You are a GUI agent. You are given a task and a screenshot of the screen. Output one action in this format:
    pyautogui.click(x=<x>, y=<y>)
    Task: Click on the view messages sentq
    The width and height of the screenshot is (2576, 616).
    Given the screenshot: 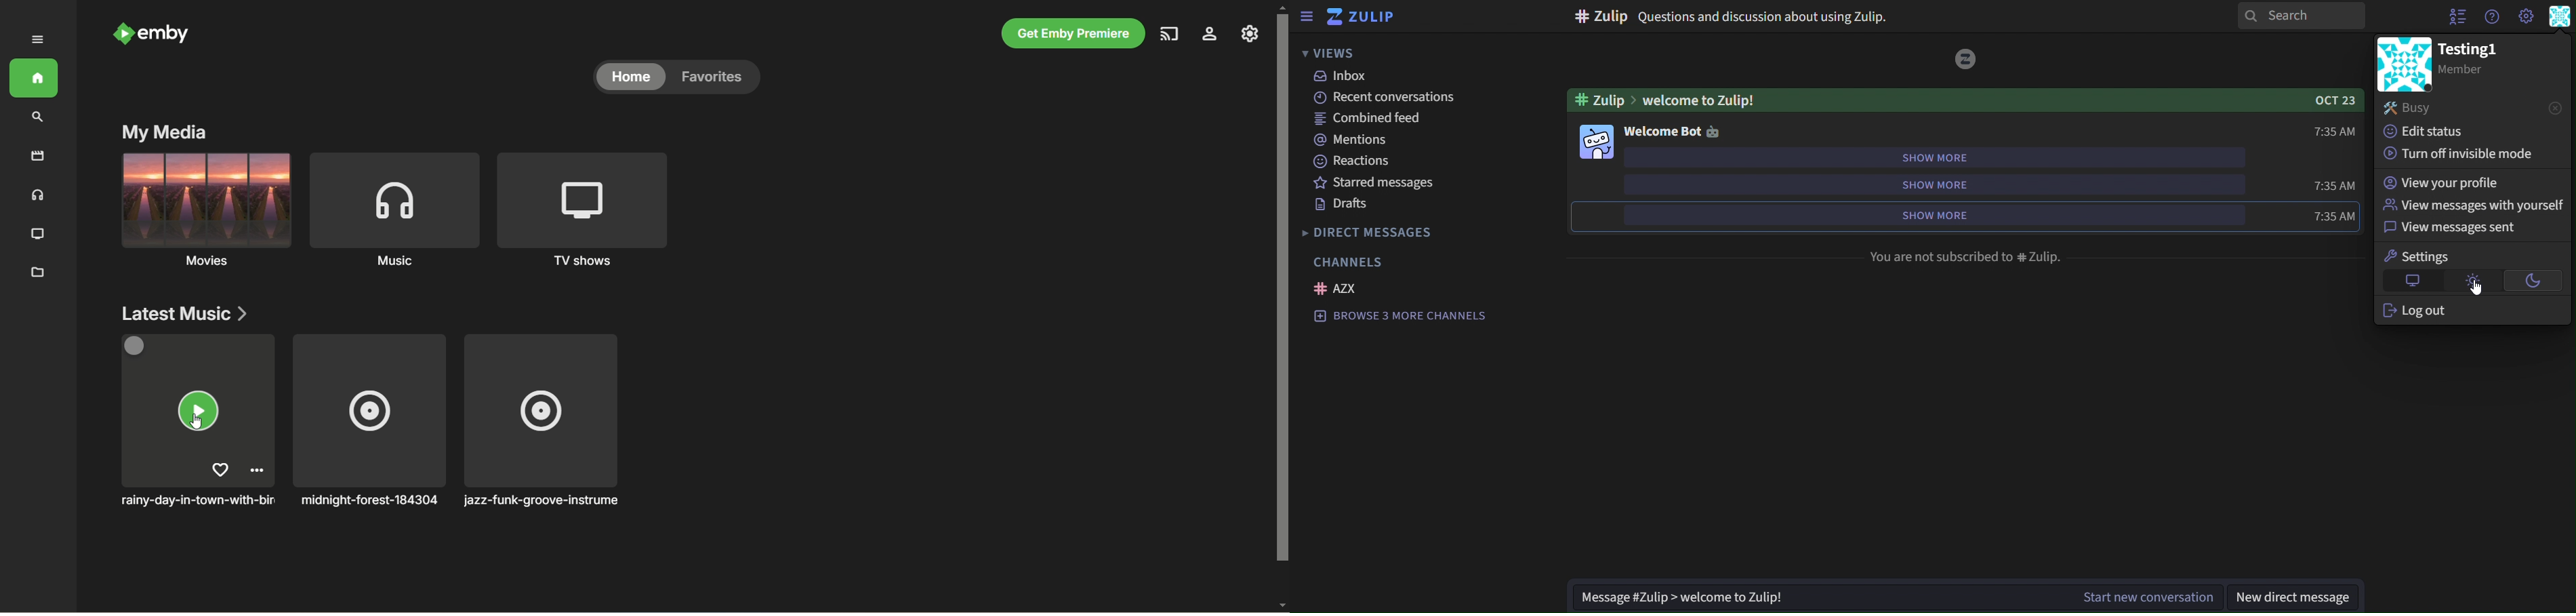 What is the action you would take?
    pyautogui.click(x=2463, y=228)
    